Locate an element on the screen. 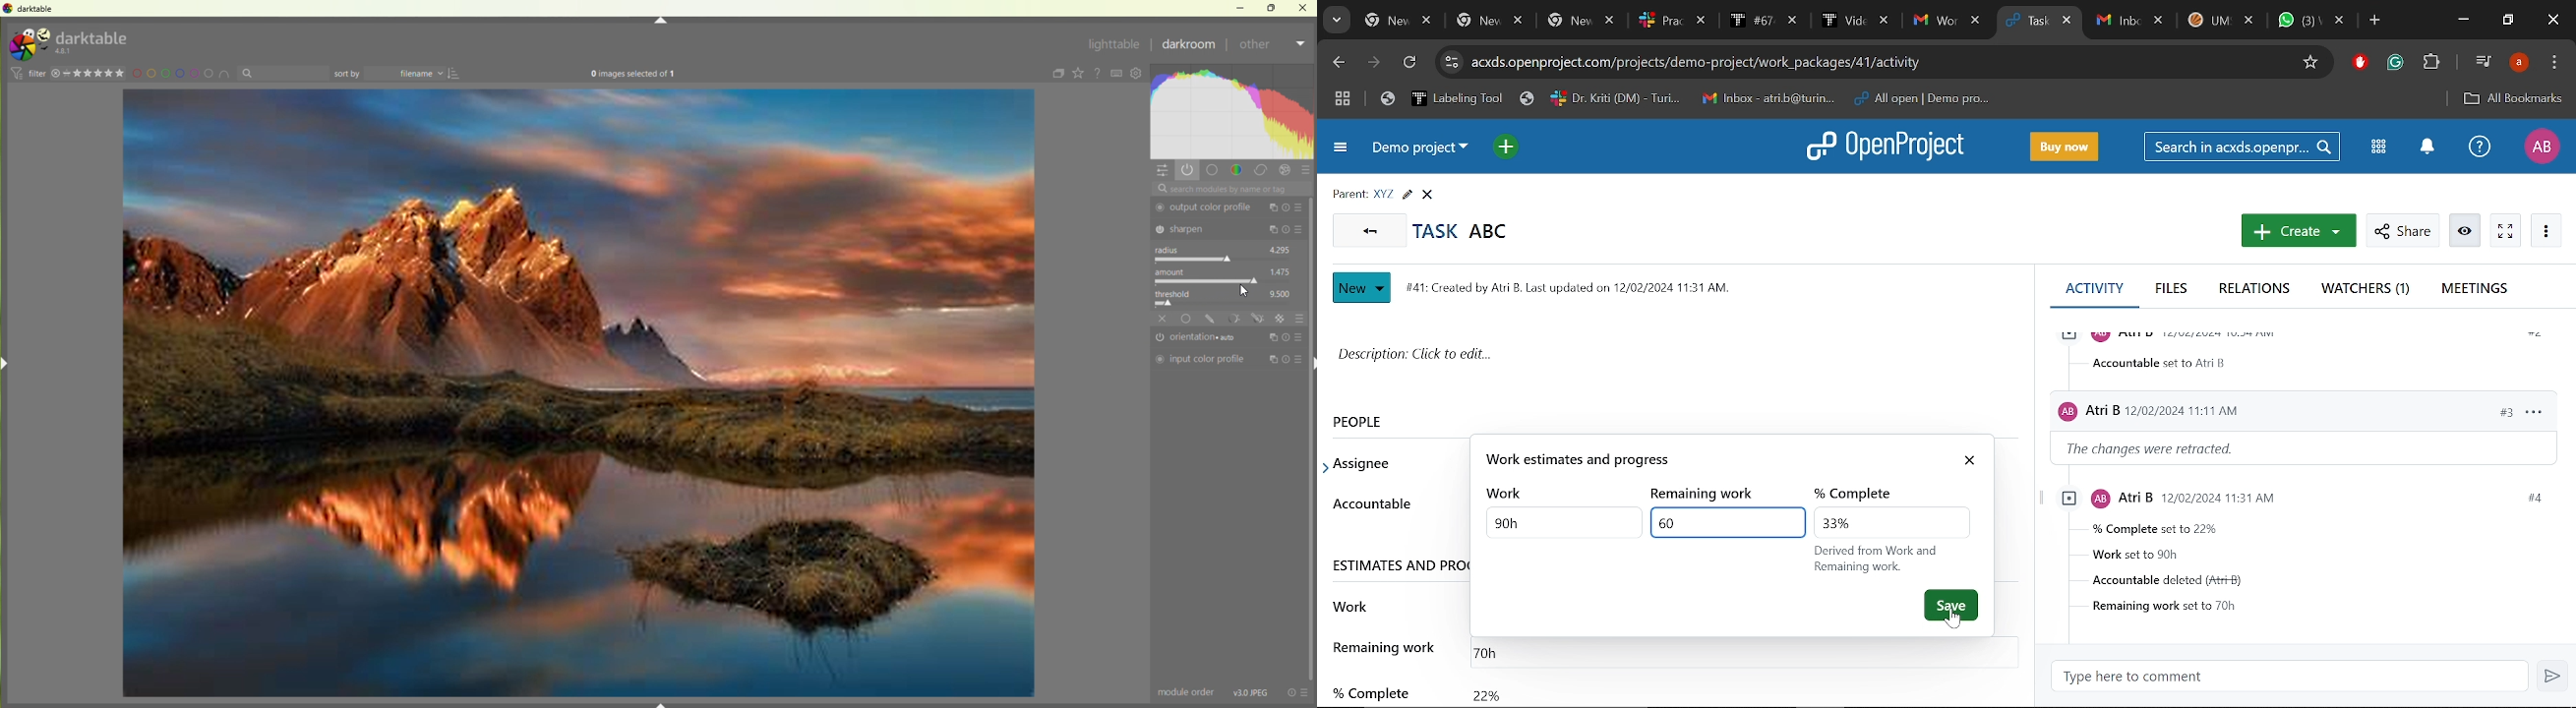  icon is located at coordinates (15, 73).